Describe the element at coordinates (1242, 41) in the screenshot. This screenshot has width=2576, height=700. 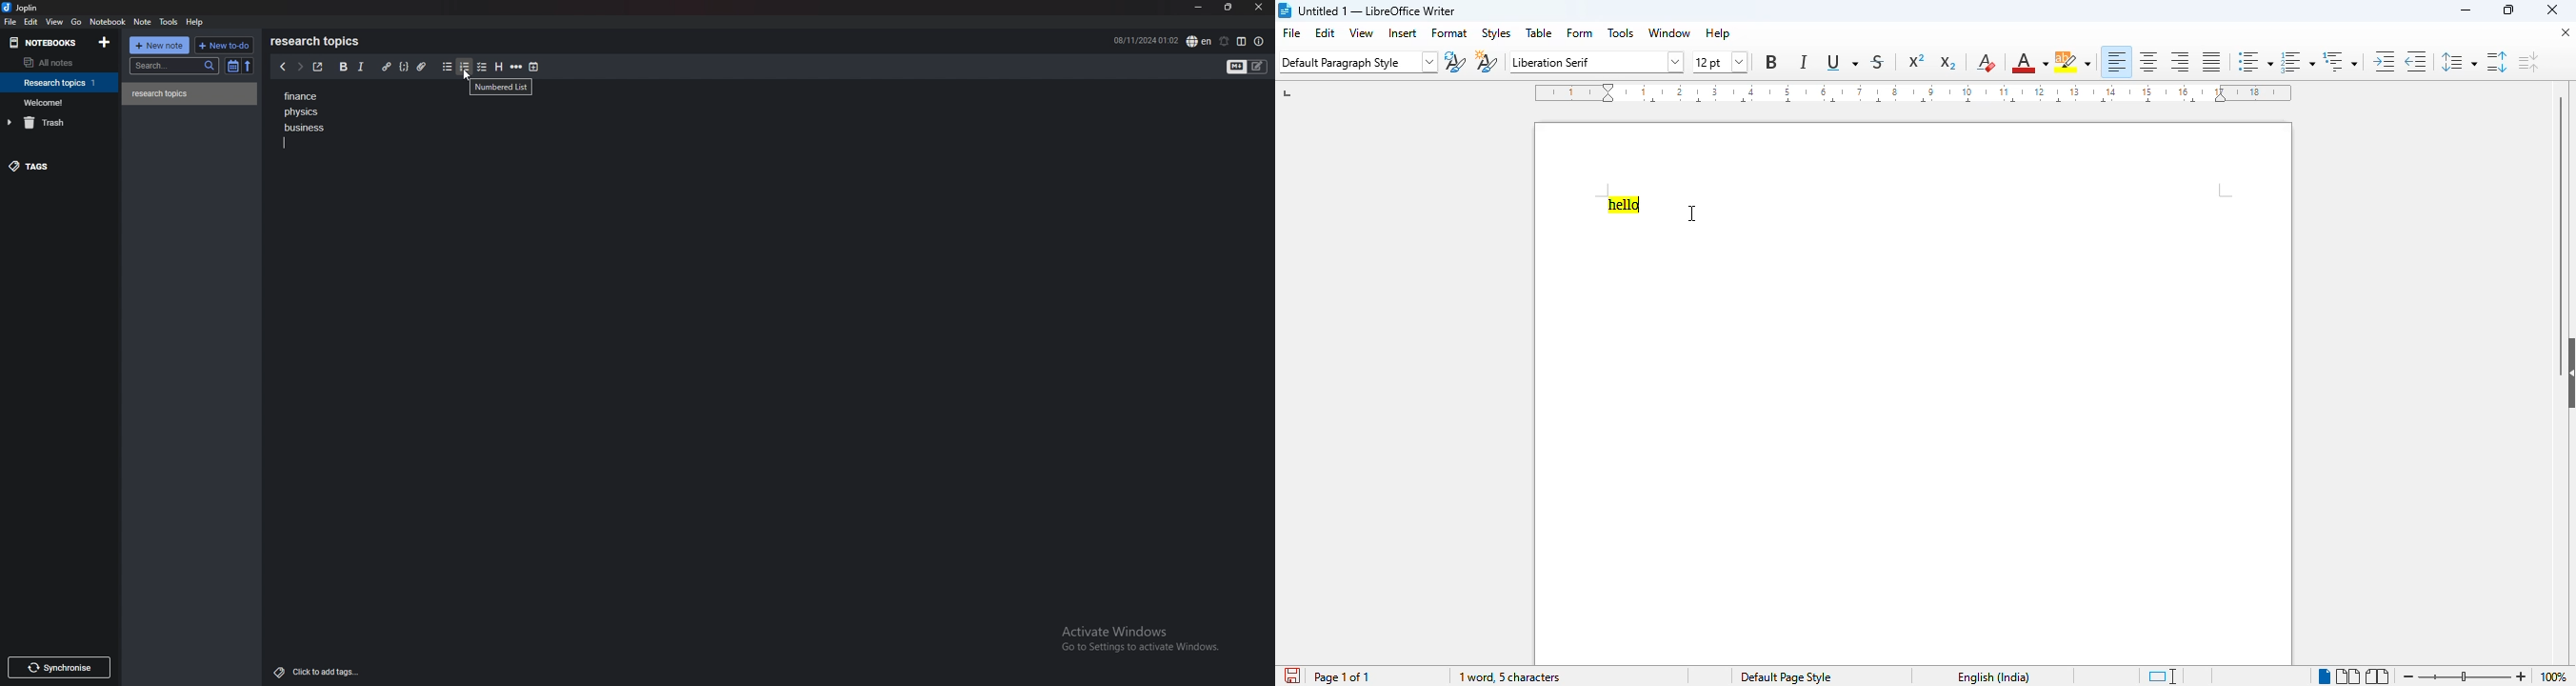
I see `toggle editor layout` at that location.